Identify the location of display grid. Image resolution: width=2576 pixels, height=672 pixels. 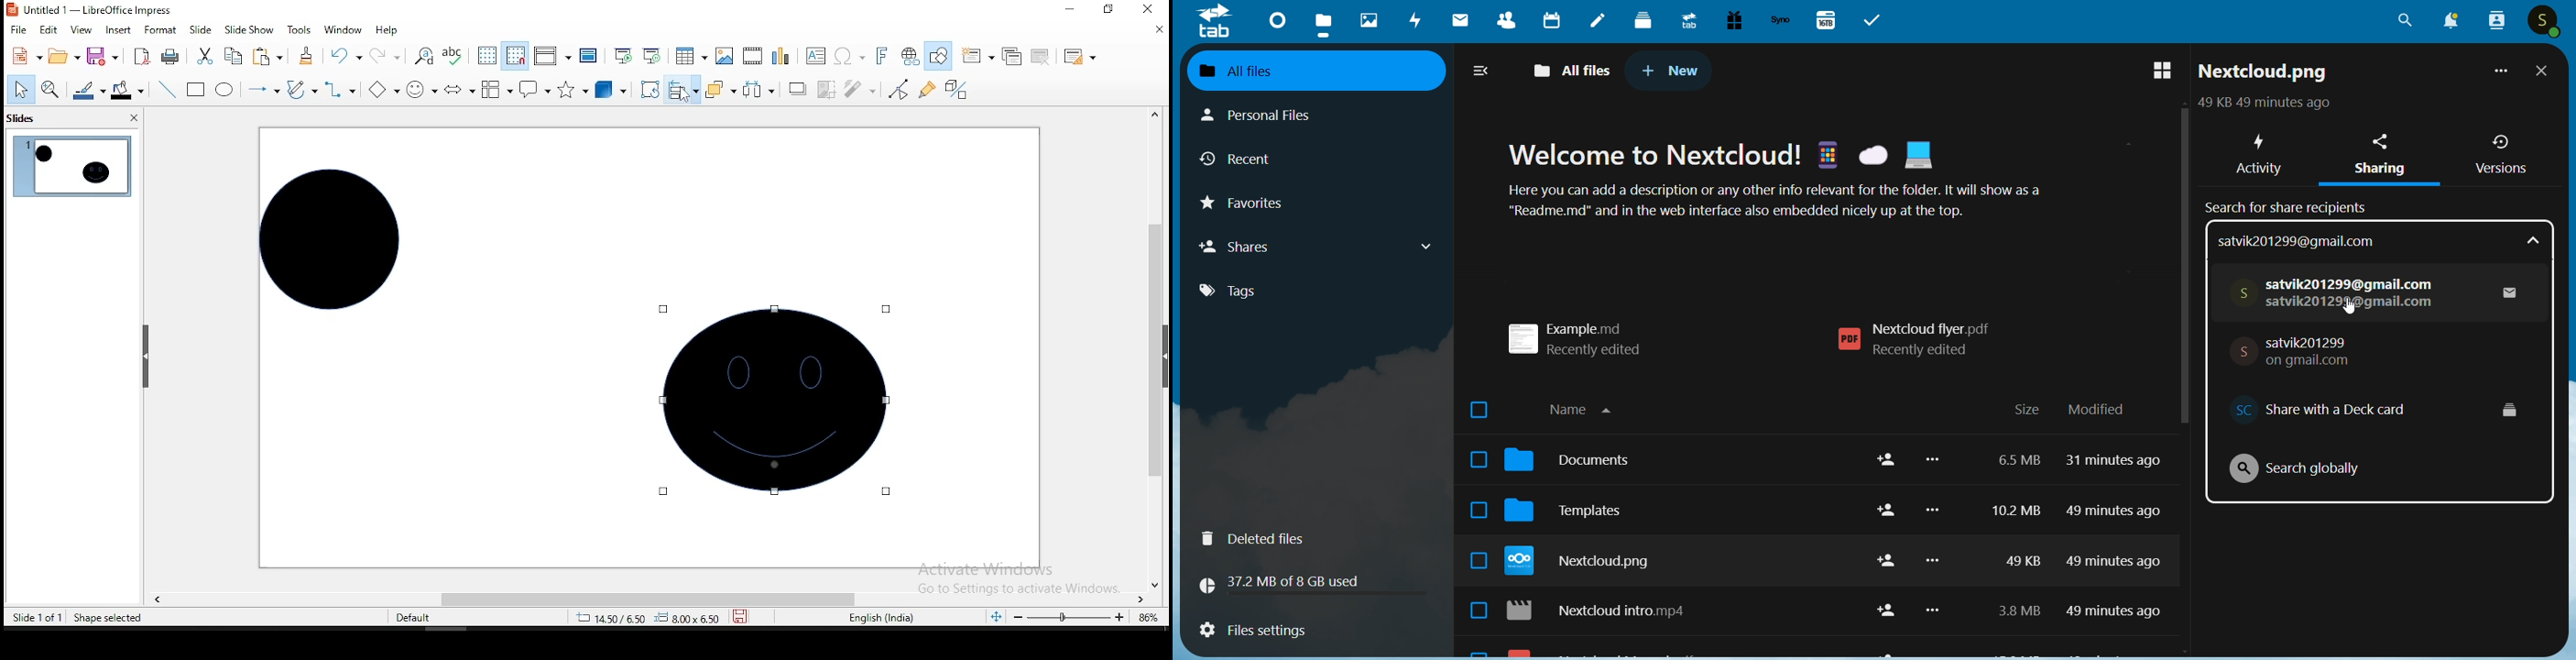
(488, 57).